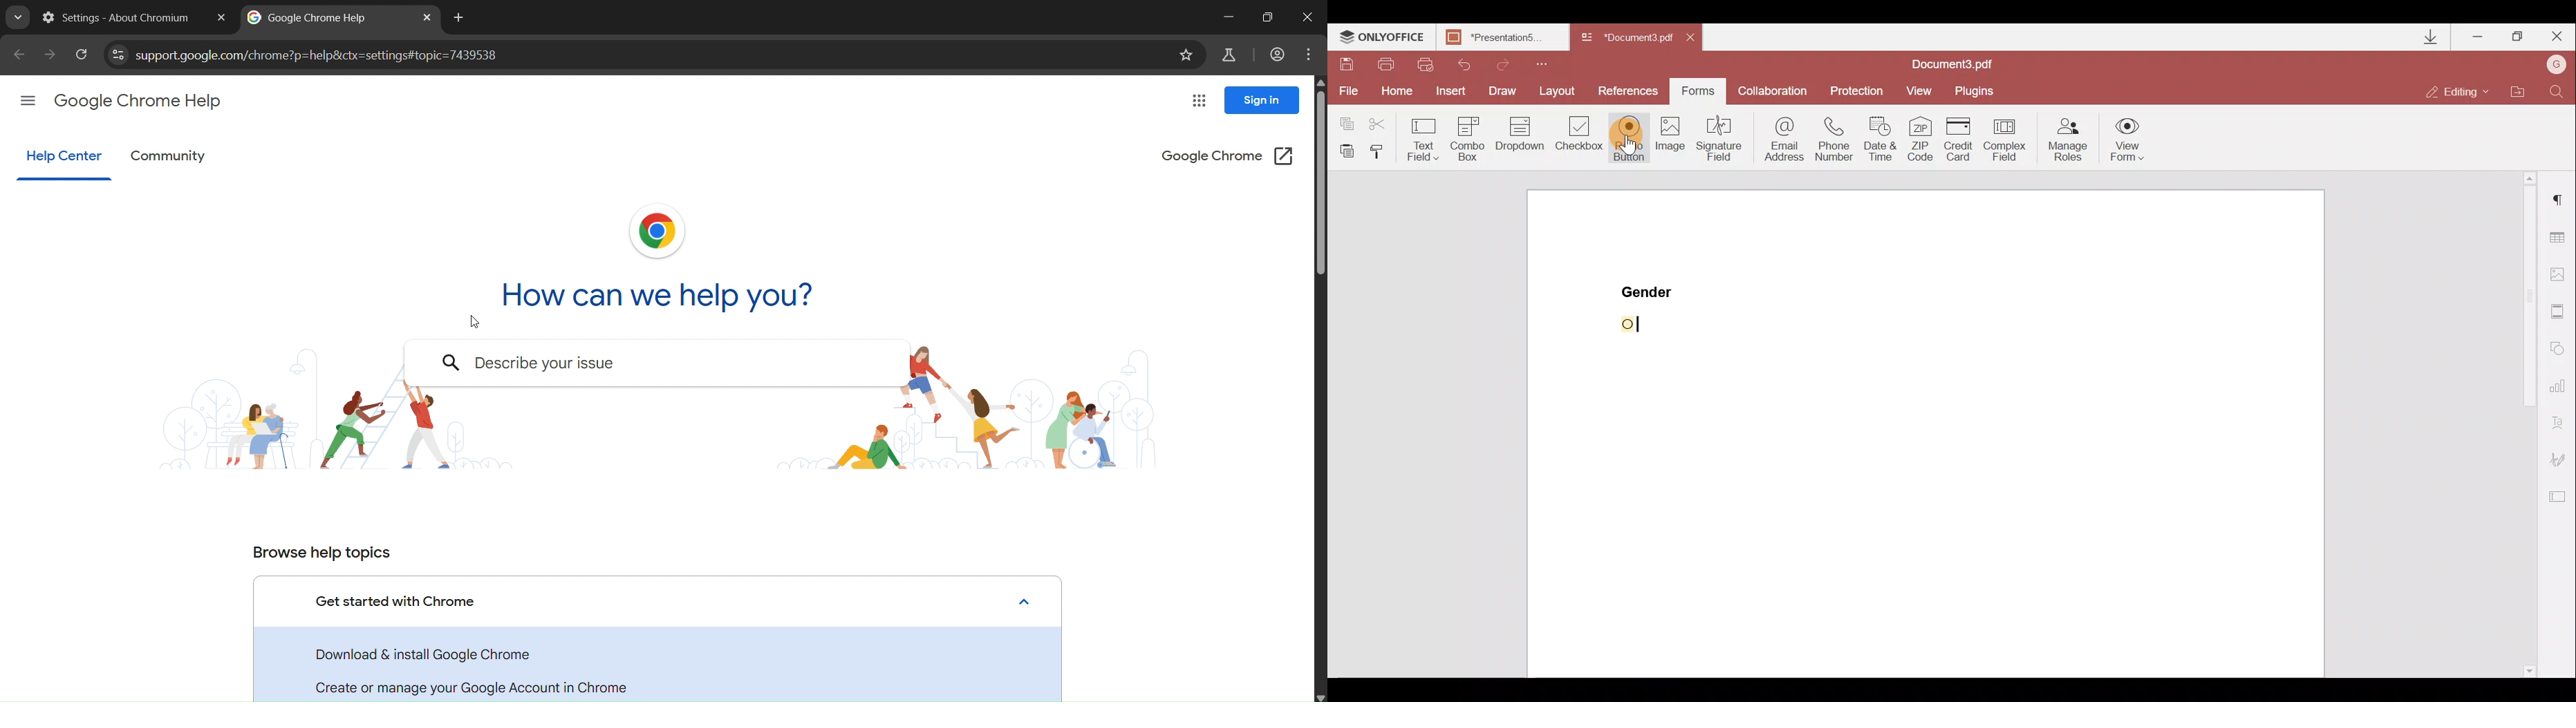 Image resolution: width=2576 pixels, height=728 pixels. What do you see at coordinates (1723, 144) in the screenshot?
I see `Signature field` at bounding box center [1723, 144].